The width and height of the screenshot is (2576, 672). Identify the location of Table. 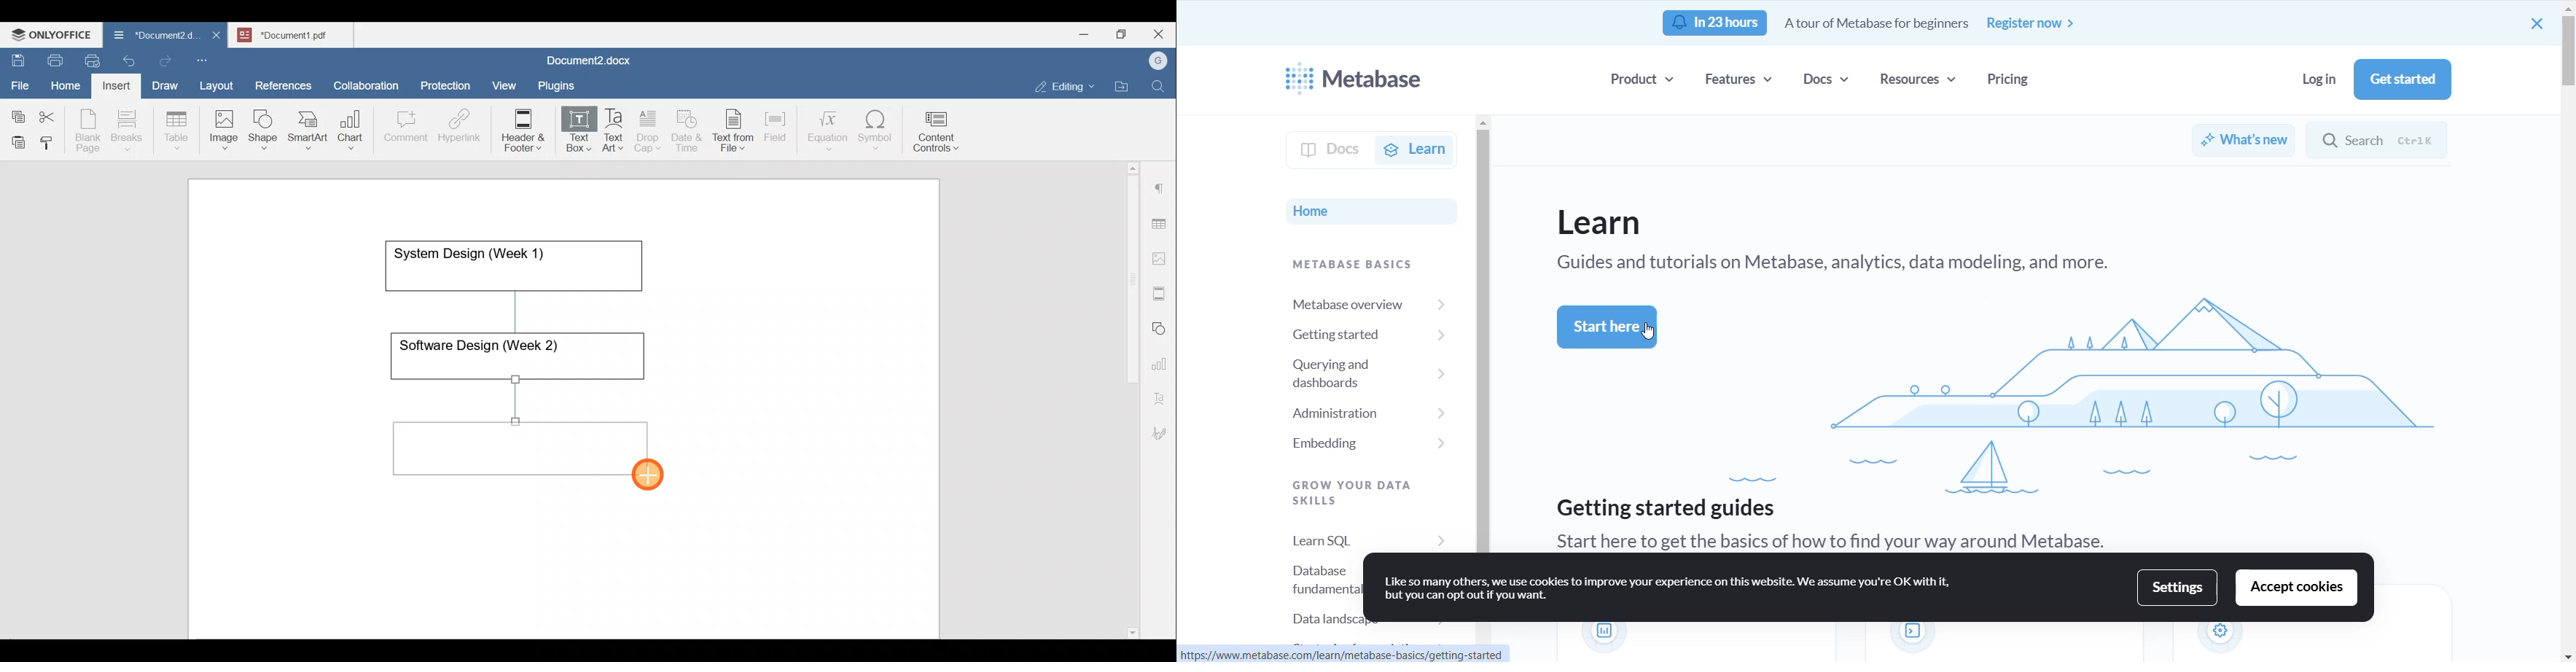
(177, 127).